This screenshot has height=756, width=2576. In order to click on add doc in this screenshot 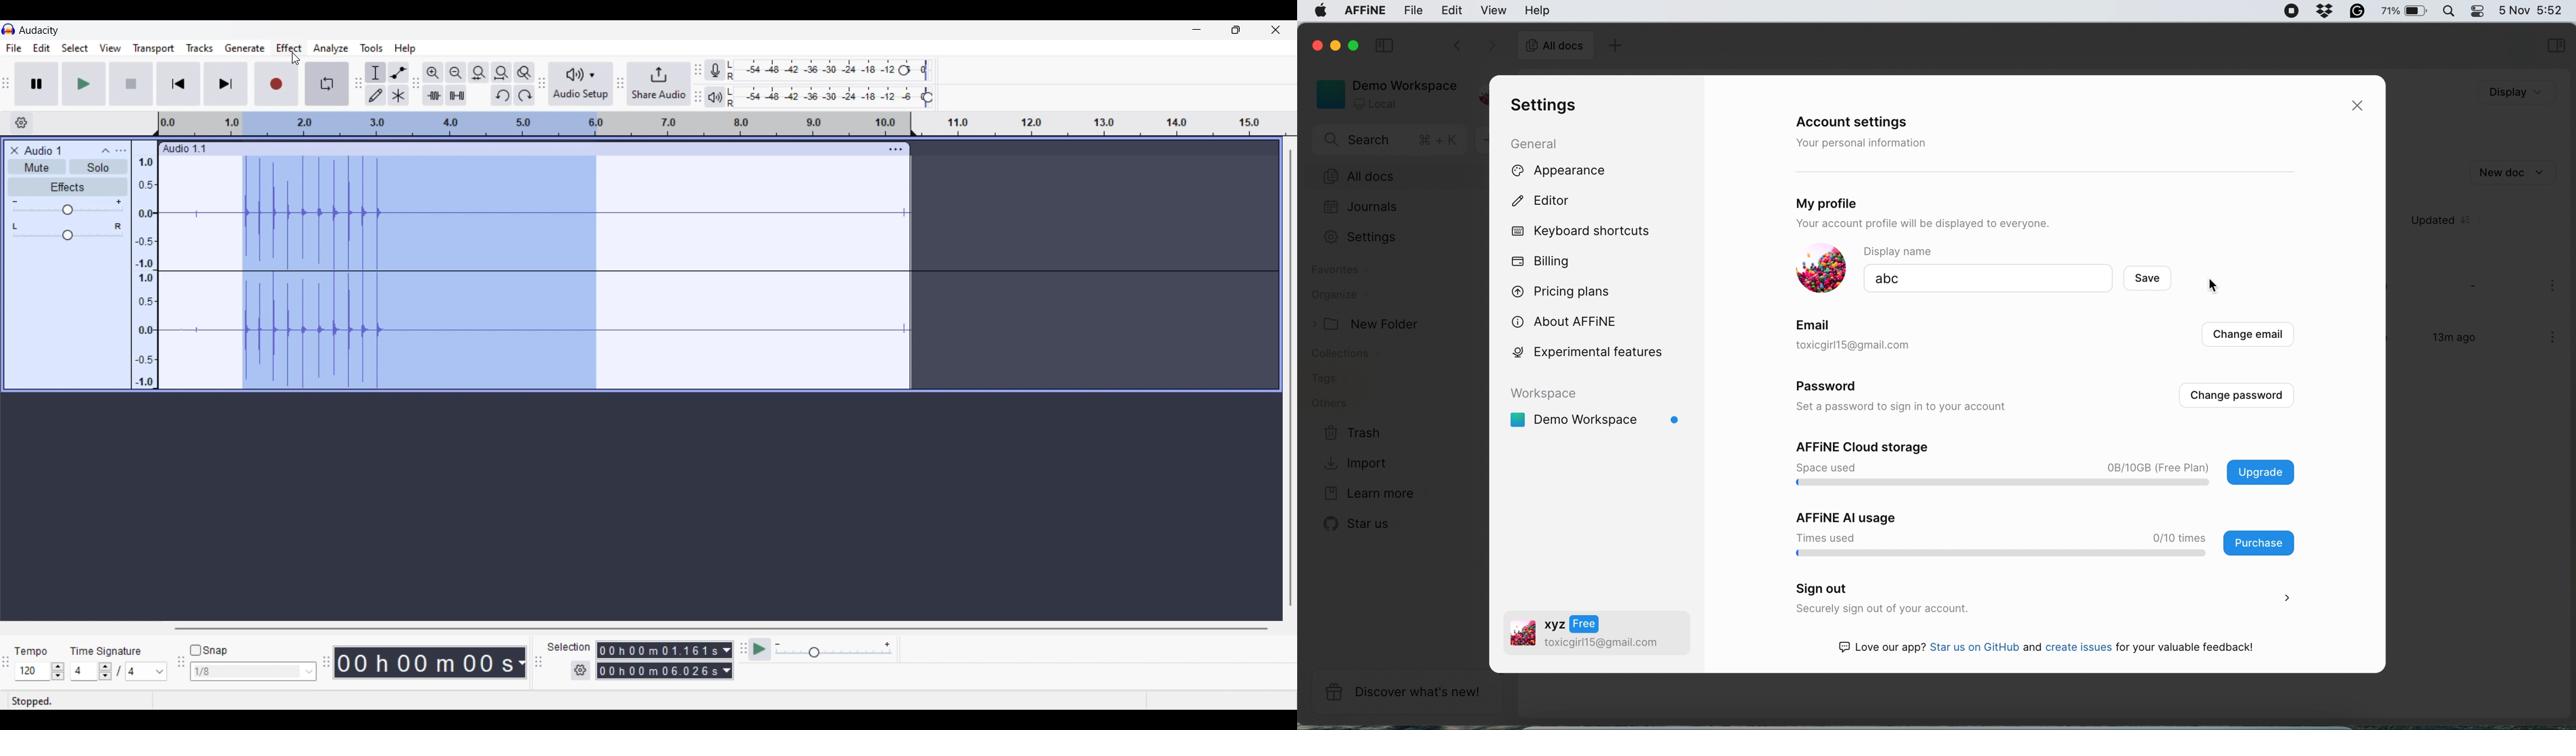, I will do `click(1613, 47)`.